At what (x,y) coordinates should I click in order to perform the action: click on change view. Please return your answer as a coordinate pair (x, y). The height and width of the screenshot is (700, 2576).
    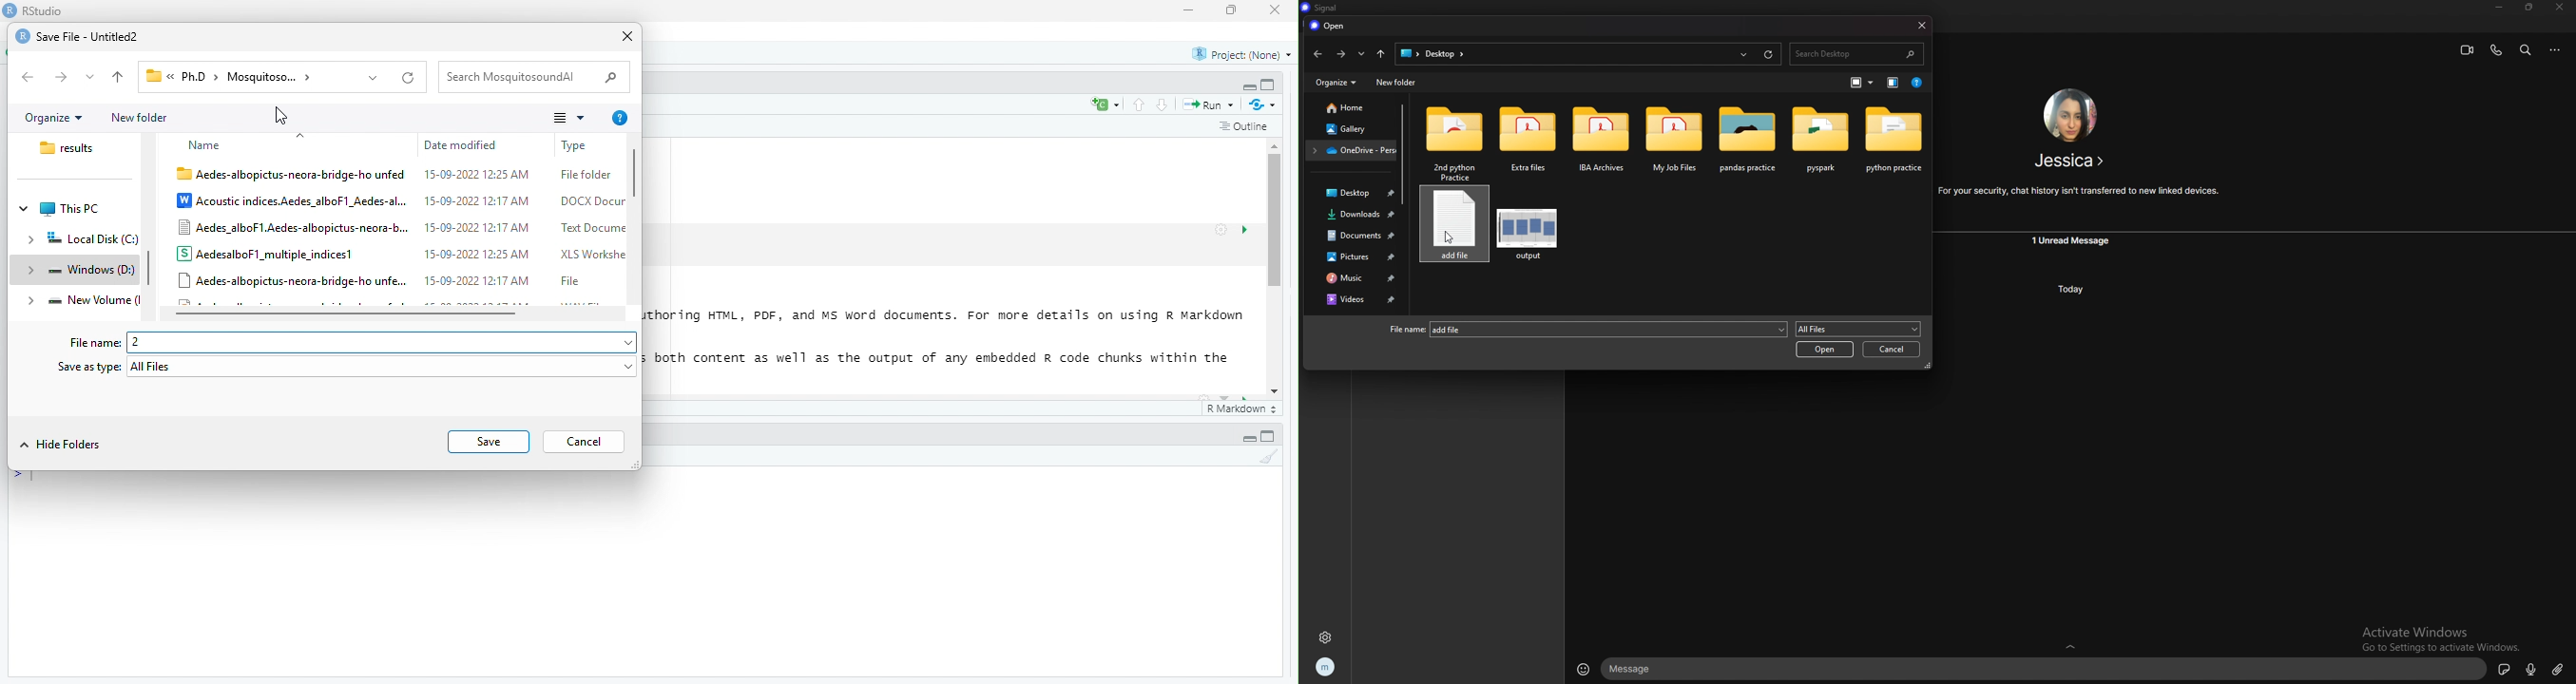
    Looking at the image, I should click on (1893, 83).